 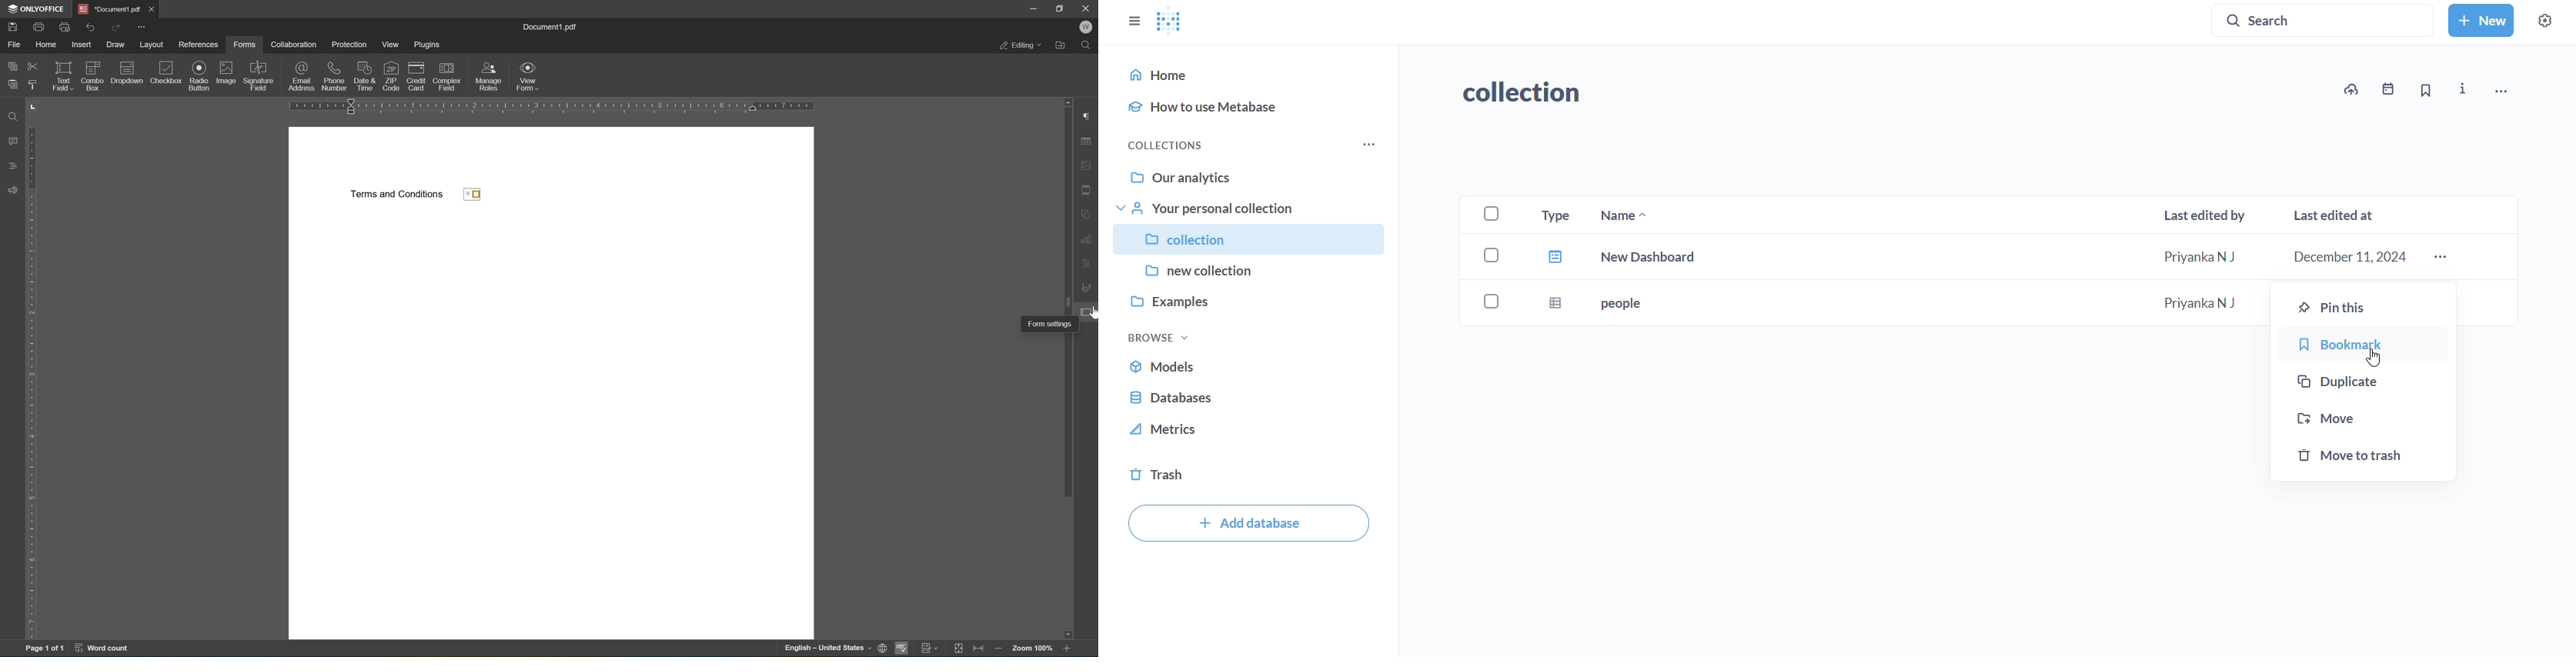 I want to click on spell checking, so click(x=903, y=649).